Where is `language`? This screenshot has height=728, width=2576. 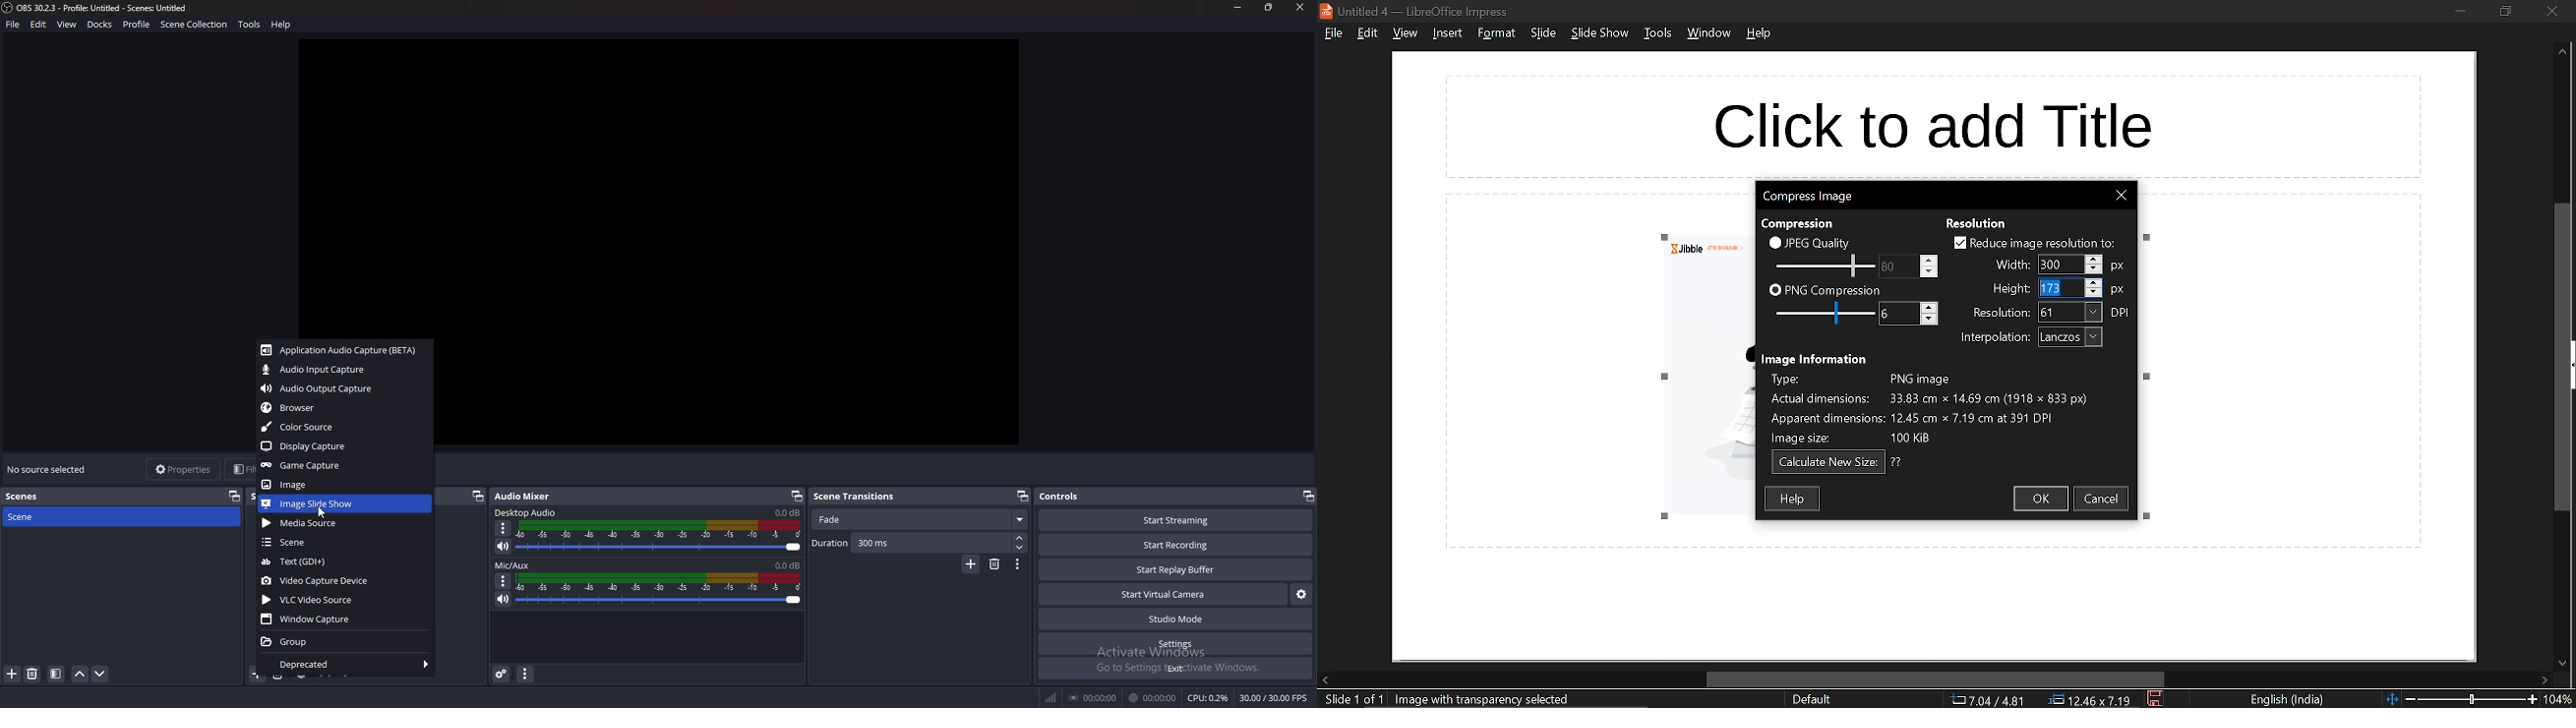 language is located at coordinates (2290, 700).